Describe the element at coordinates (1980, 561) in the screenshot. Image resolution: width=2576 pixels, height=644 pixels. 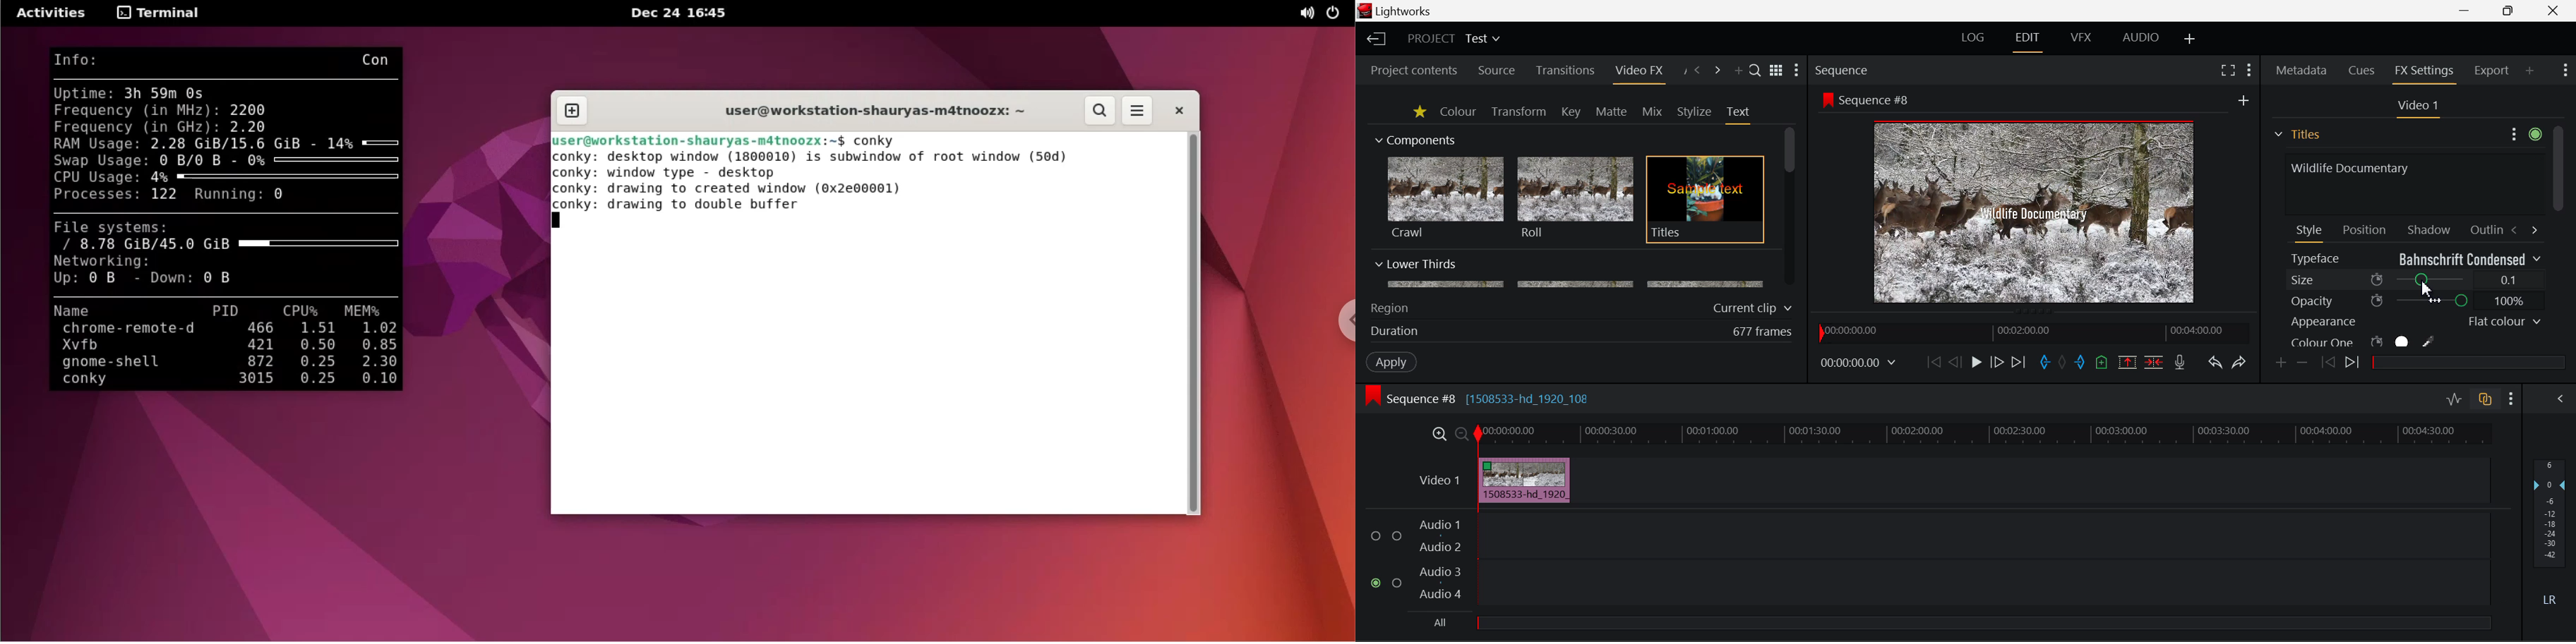
I see `Audio Input` at that location.